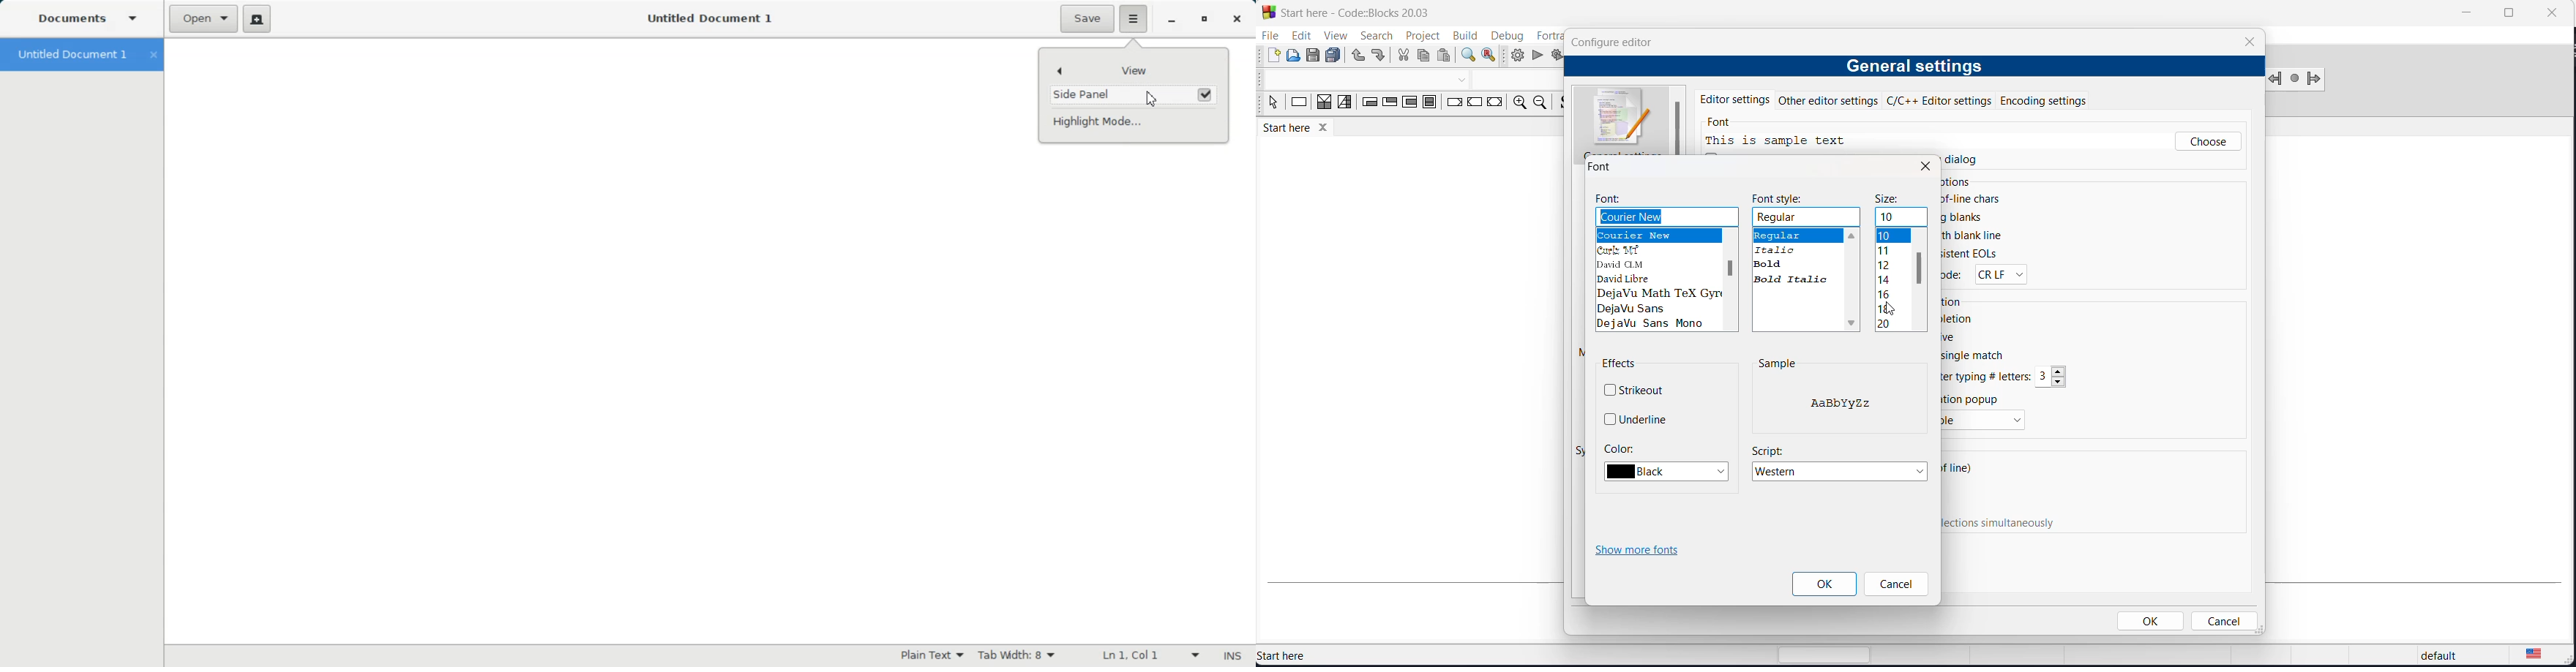 The image size is (2576, 672). What do you see at coordinates (1464, 35) in the screenshot?
I see `build` at bounding box center [1464, 35].